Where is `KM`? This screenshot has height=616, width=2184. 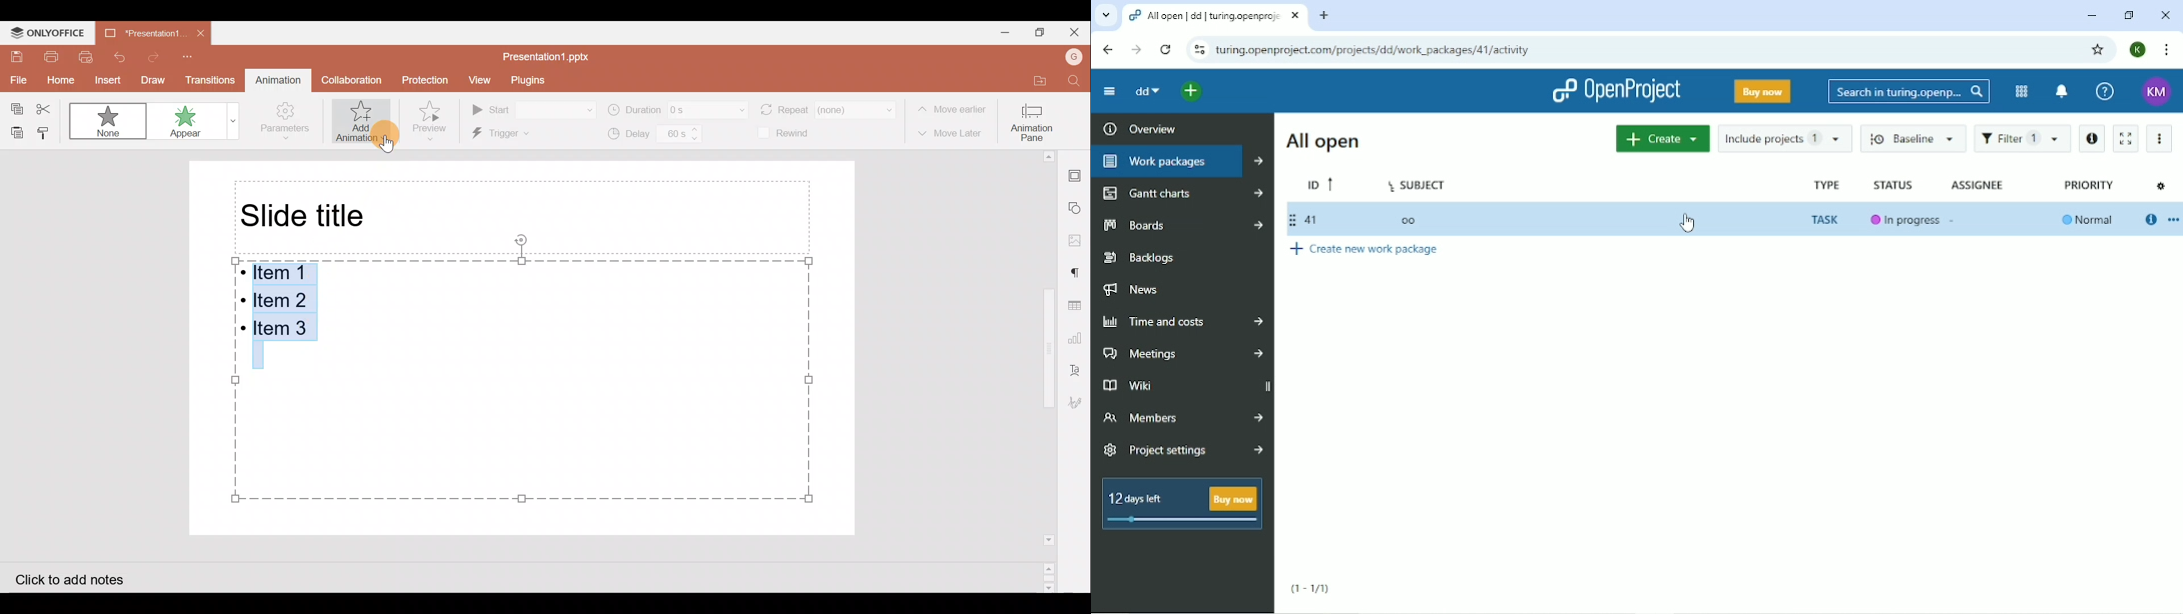 KM is located at coordinates (2156, 92).